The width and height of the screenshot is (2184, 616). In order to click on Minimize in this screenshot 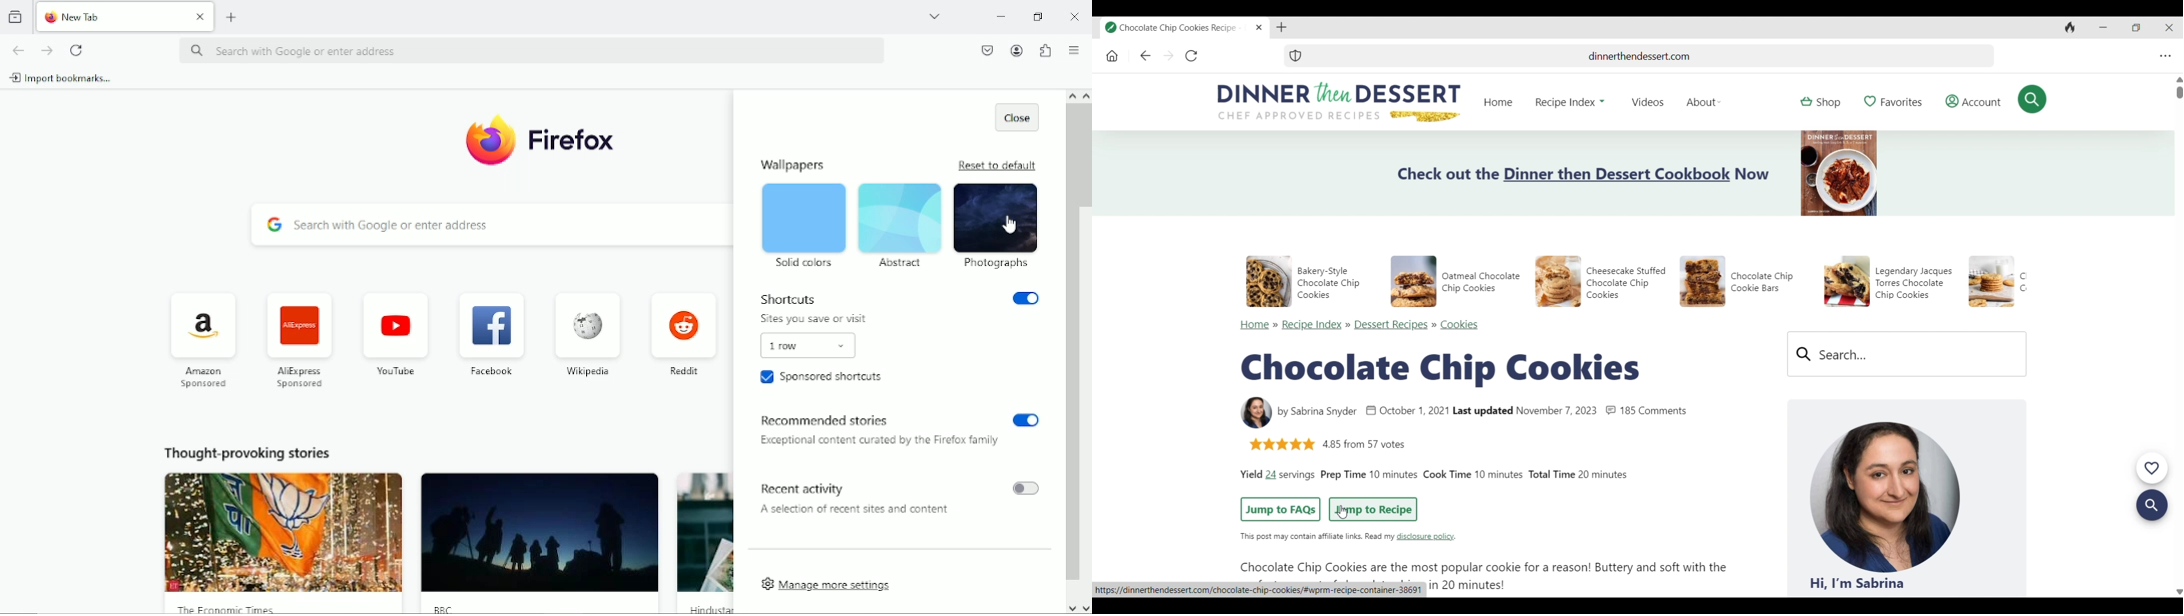, I will do `click(1002, 15)`.